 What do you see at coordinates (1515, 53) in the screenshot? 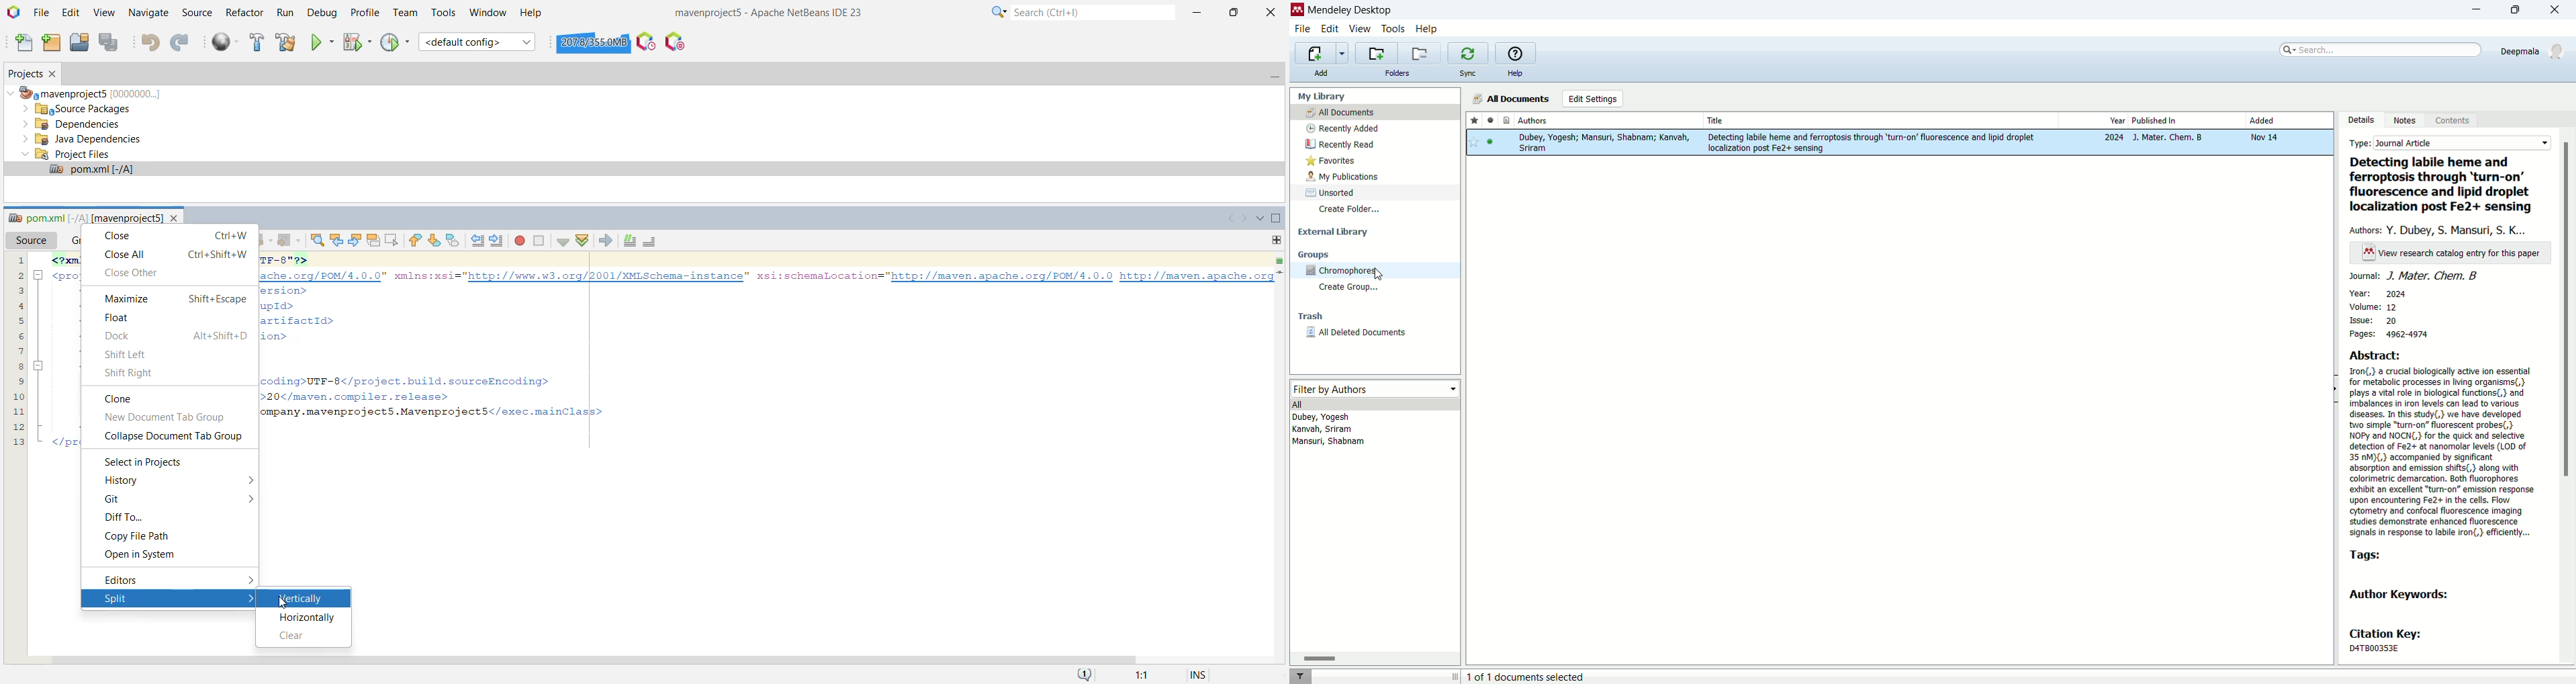
I see `help guide for mendeley` at bounding box center [1515, 53].